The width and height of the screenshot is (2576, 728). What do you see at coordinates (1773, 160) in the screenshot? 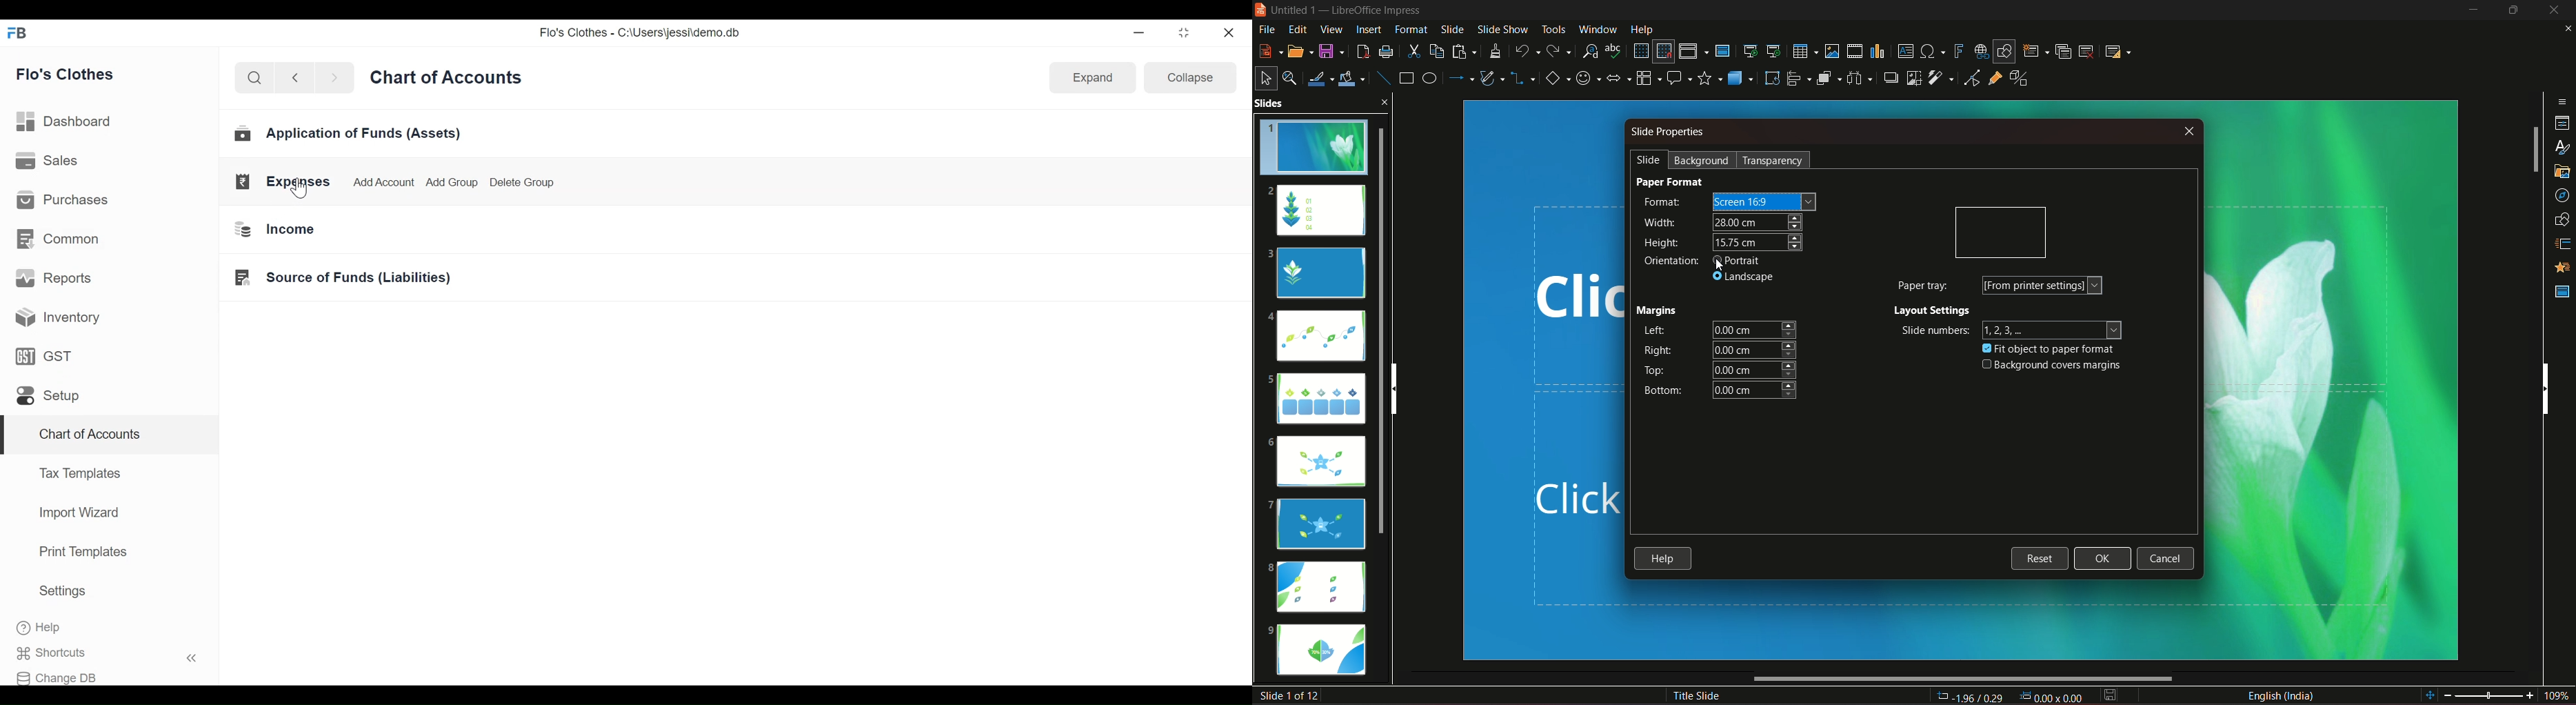
I see `transparency` at bounding box center [1773, 160].